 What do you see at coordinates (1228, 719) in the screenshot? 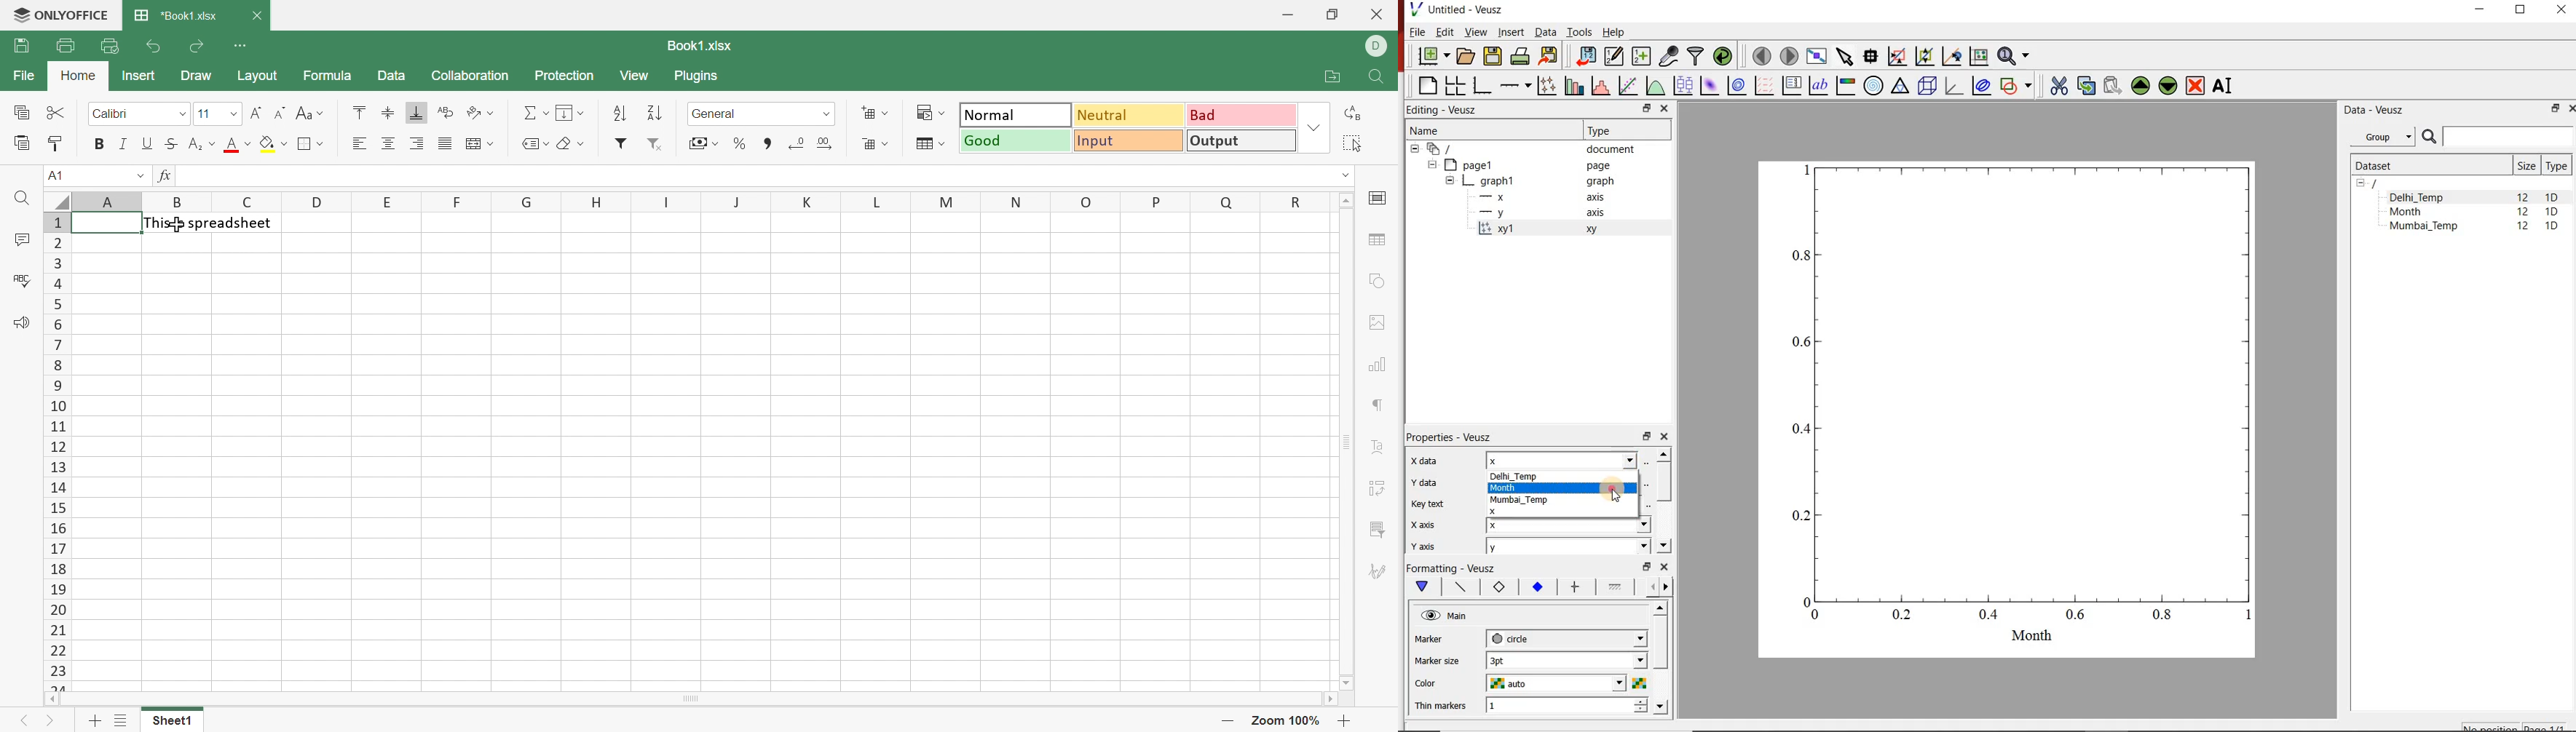
I see `Zoom Out` at bounding box center [1228, 719].